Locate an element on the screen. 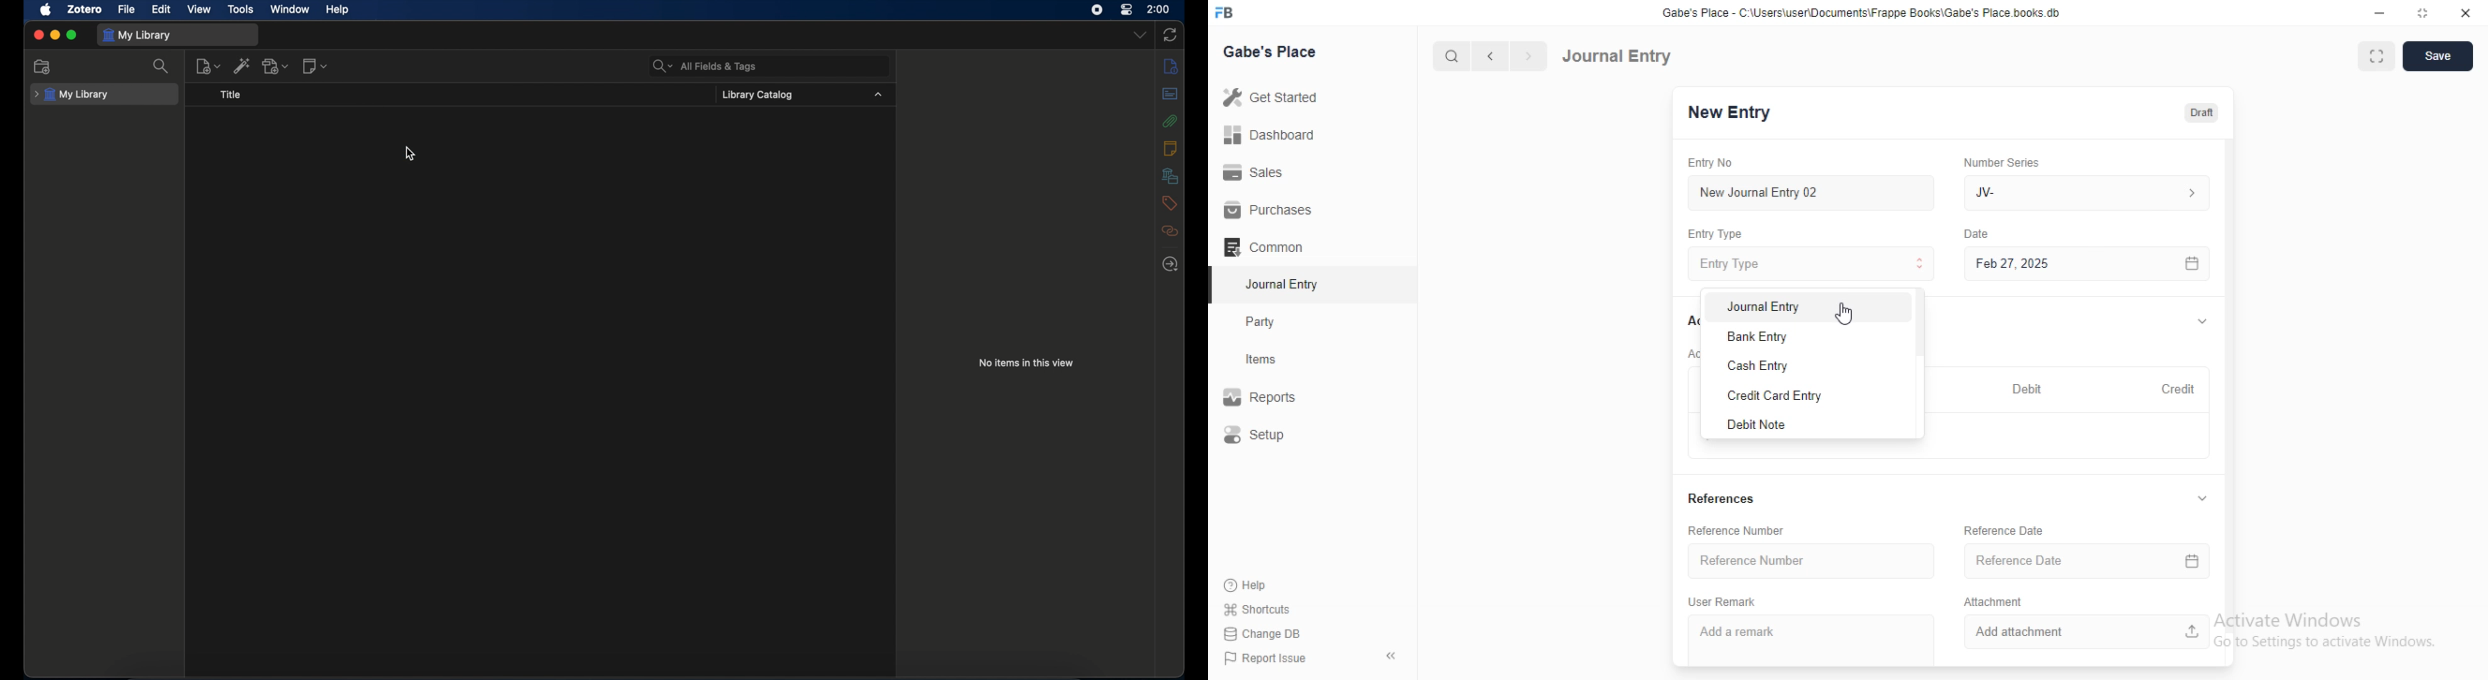 This screenshot has width=2492, height=700. Journal Entry is located at coordinates (1620, 55).